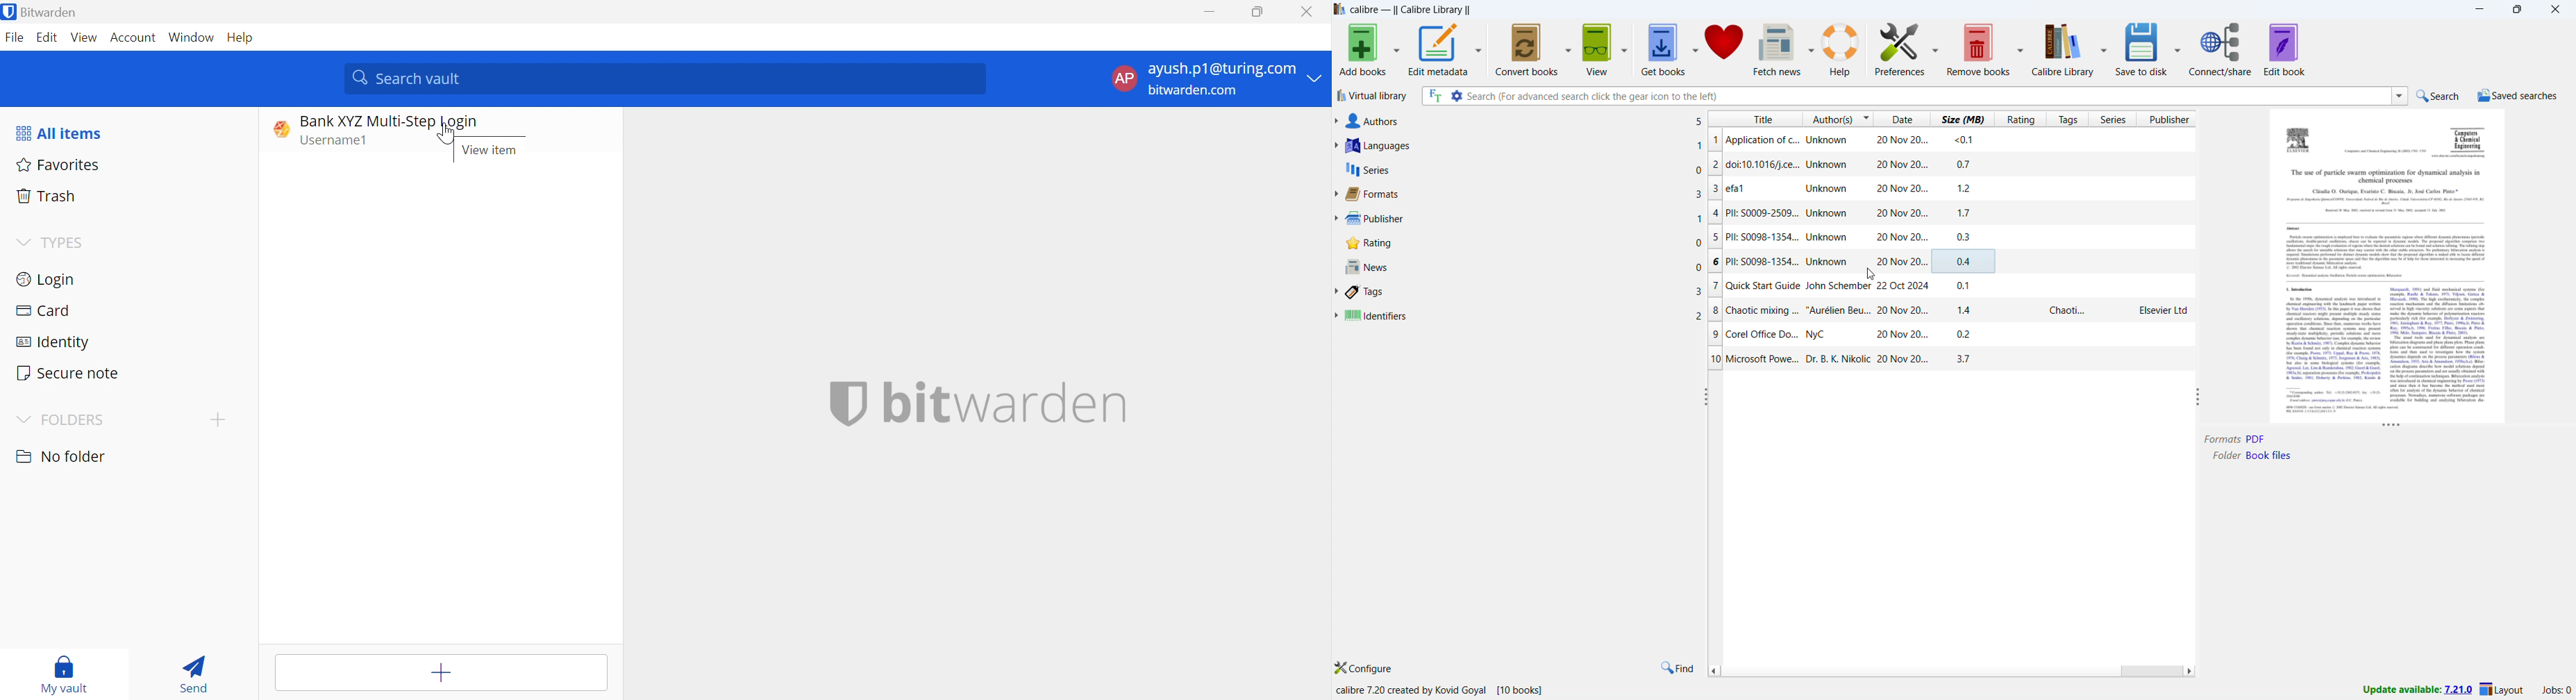 The image size is (2576, 700). Describe the element at coordinates (192, 39) in the screenshot. I see `Window` at that location.